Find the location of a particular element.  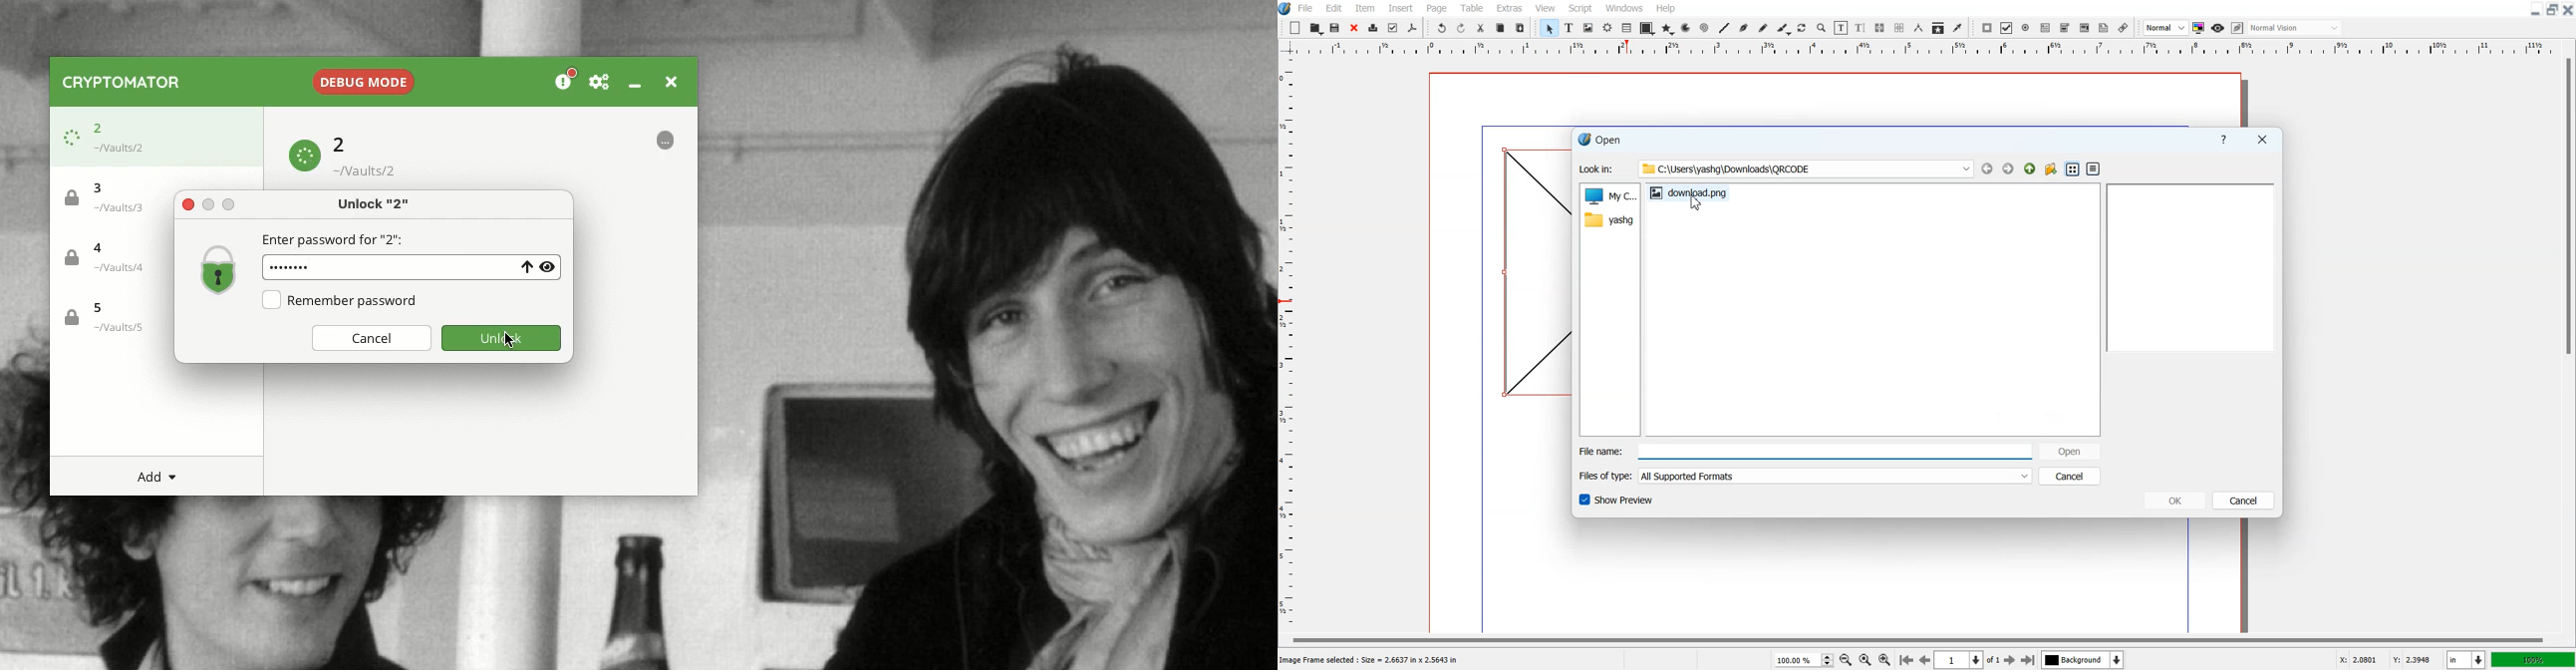

GO to Forward is located at coordinates (2008, 168).